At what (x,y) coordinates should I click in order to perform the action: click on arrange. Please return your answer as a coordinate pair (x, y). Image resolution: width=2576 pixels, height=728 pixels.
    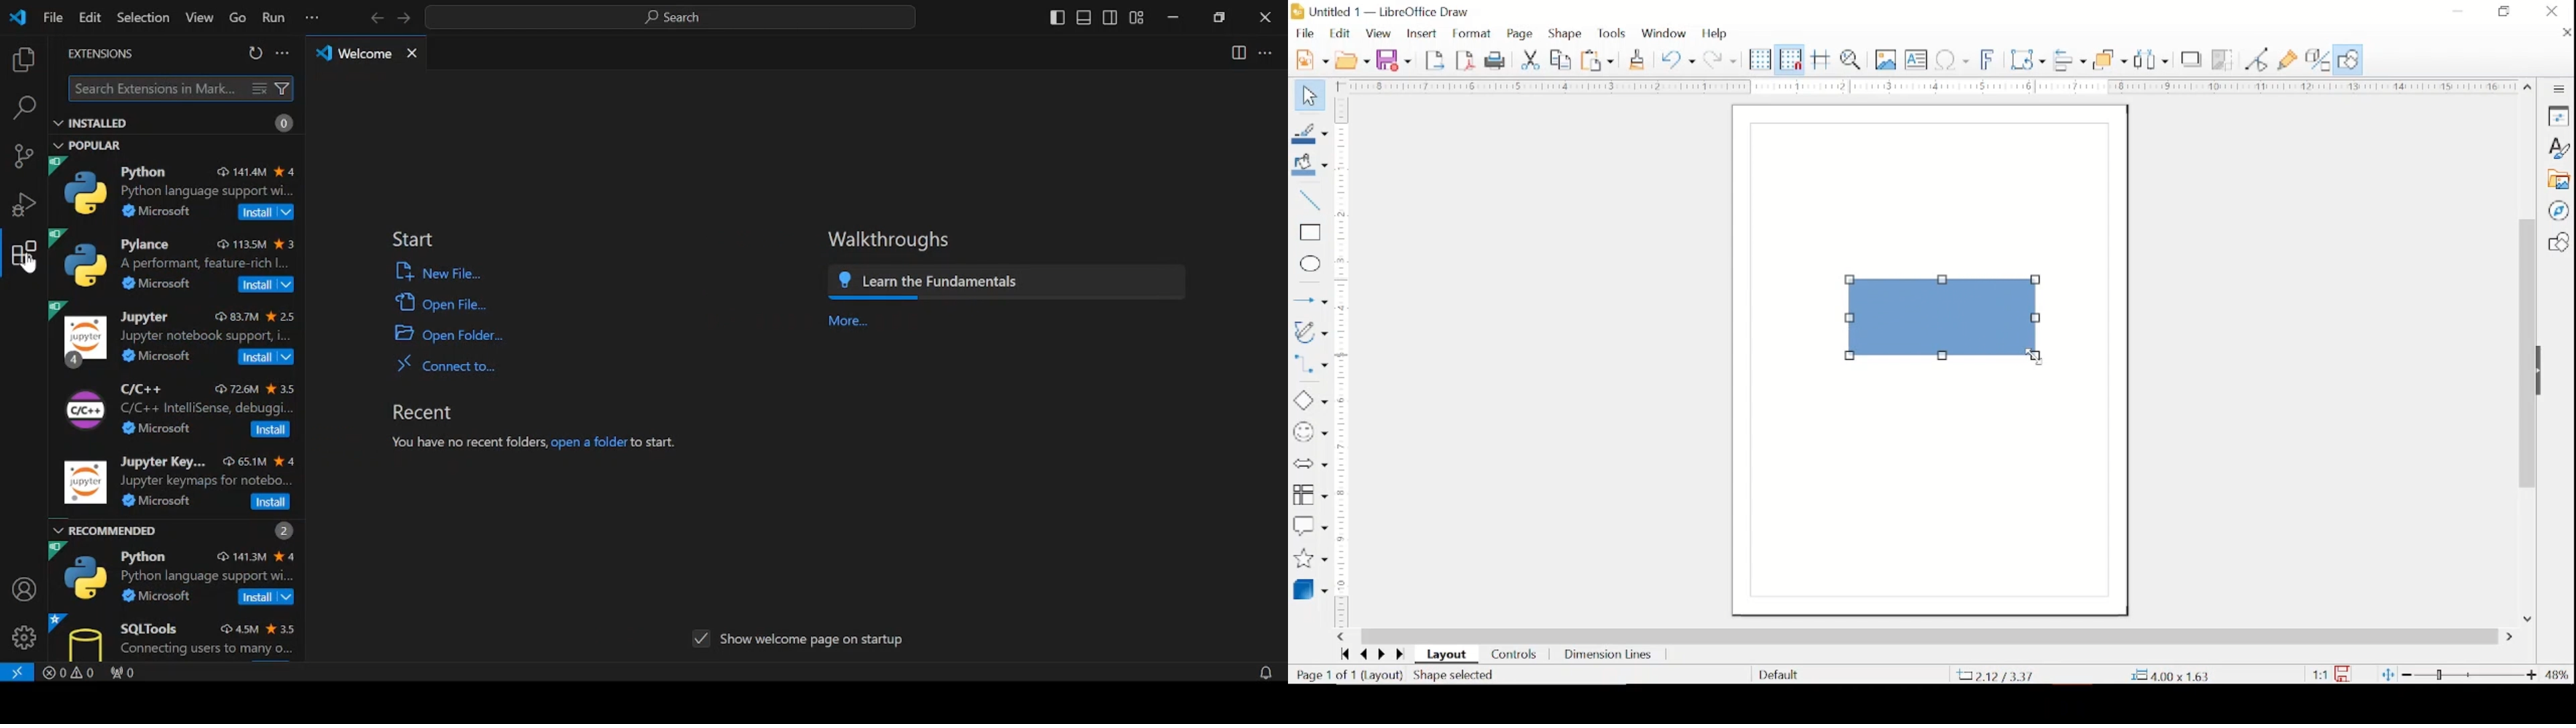
    Looking at the image, I should click on (2110, 59).